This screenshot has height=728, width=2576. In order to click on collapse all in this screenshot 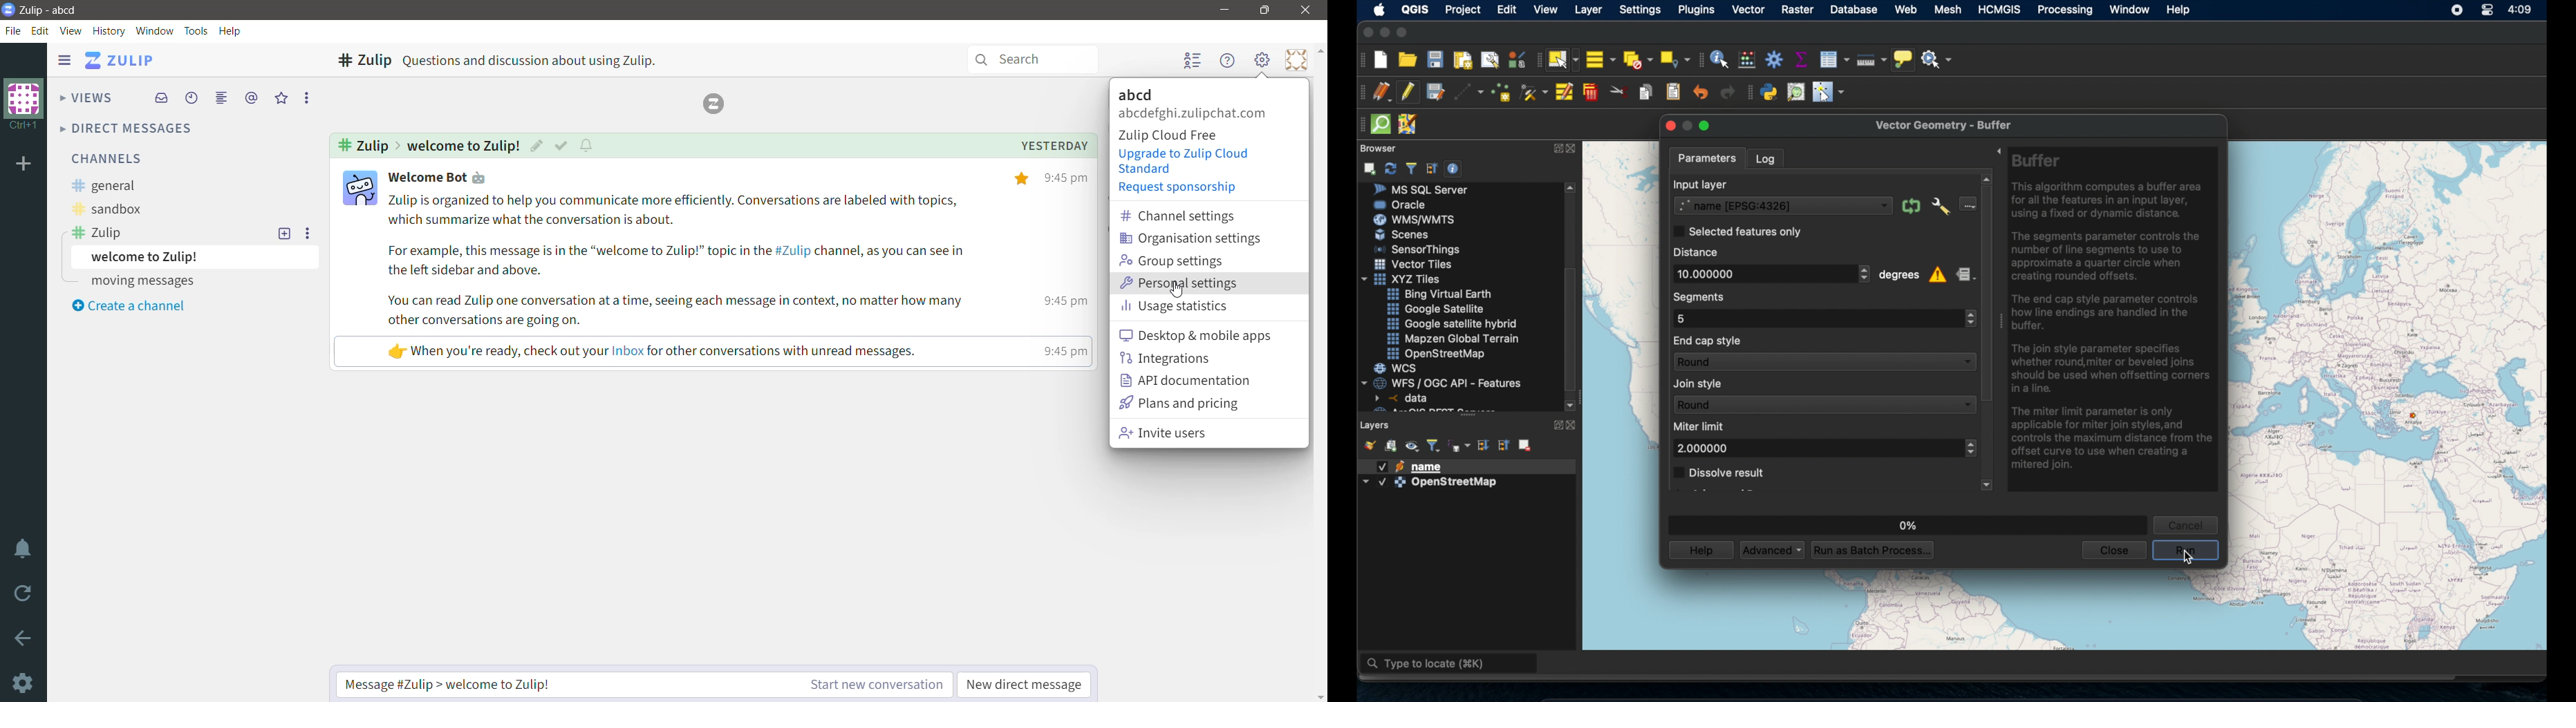, I will do `click(1431, 167)`.